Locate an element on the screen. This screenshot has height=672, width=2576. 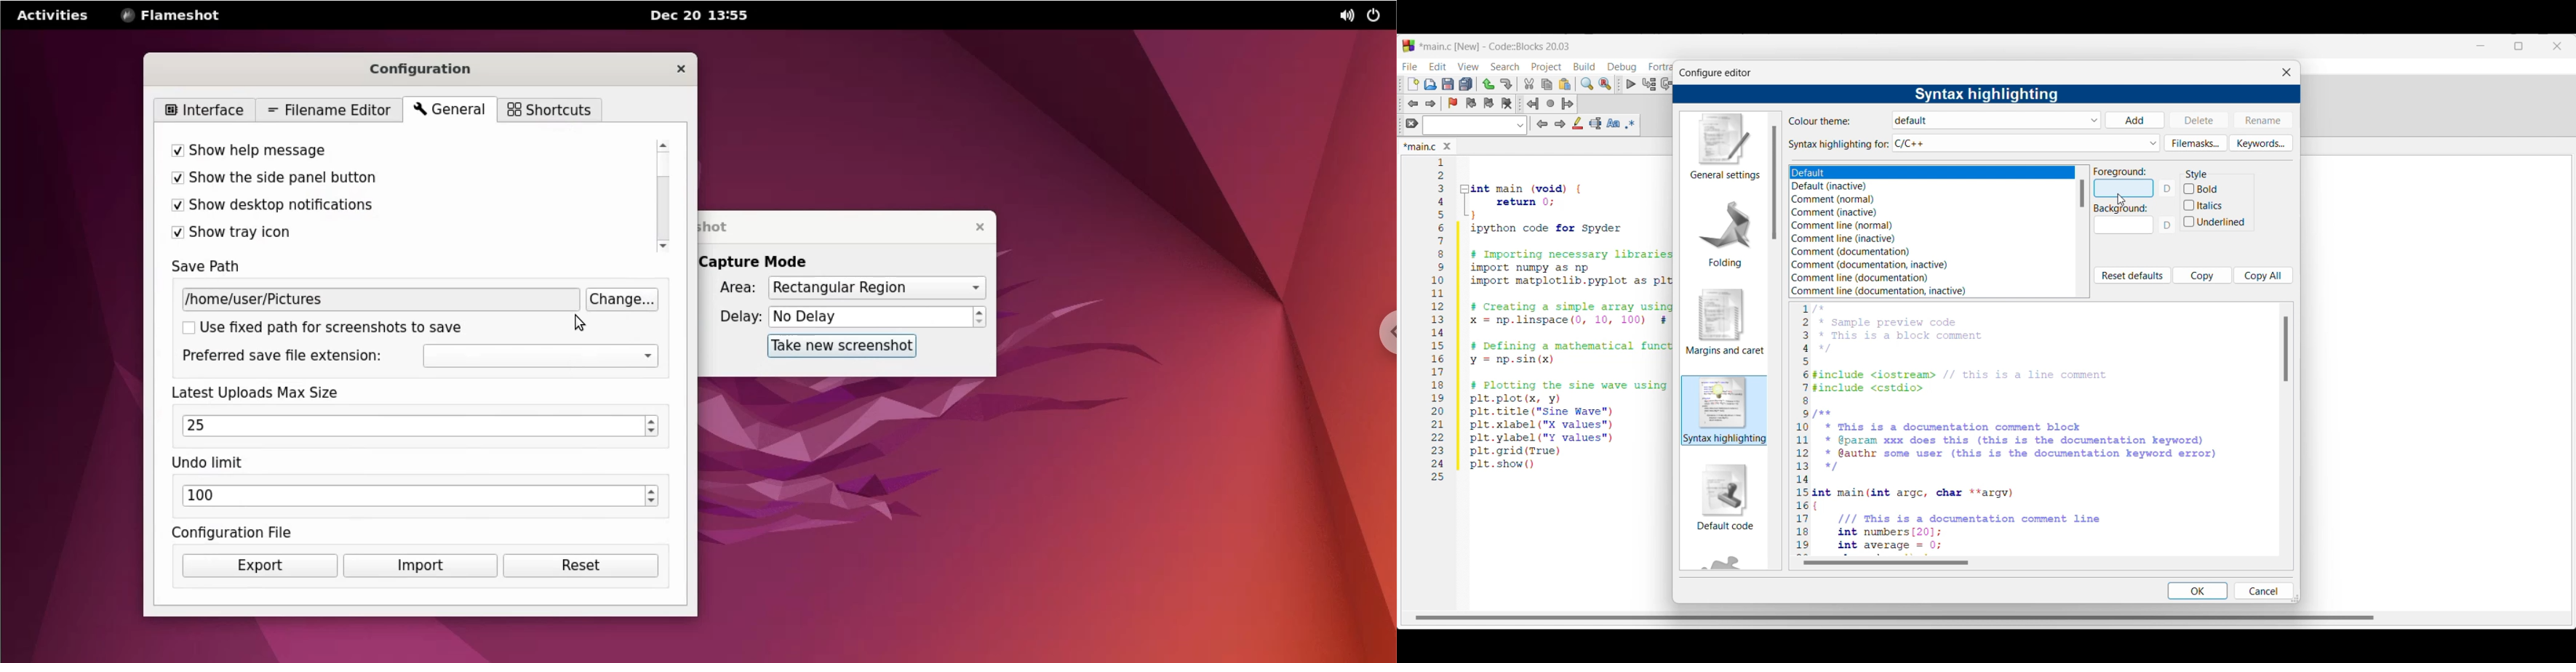
Jump back is located at coordinates (1533, 104).